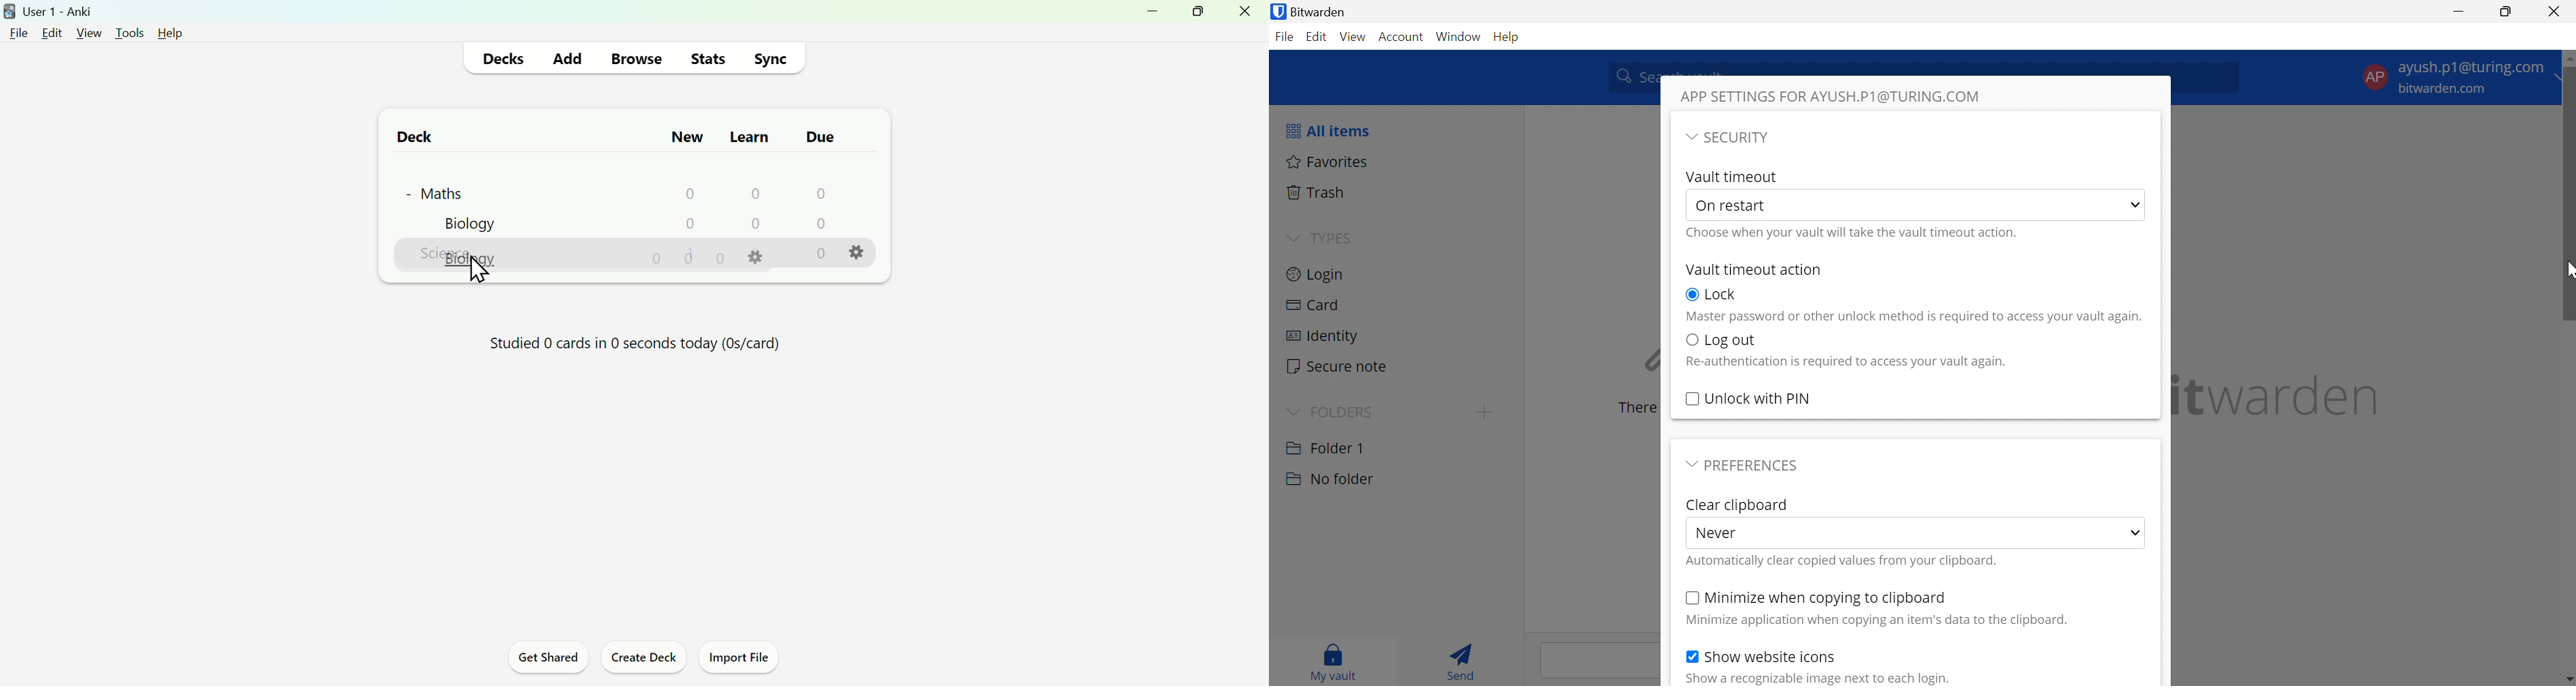 The height and width of the screenshot is (700, 2576). I want to click on Drop Down, so click(1293, 236).